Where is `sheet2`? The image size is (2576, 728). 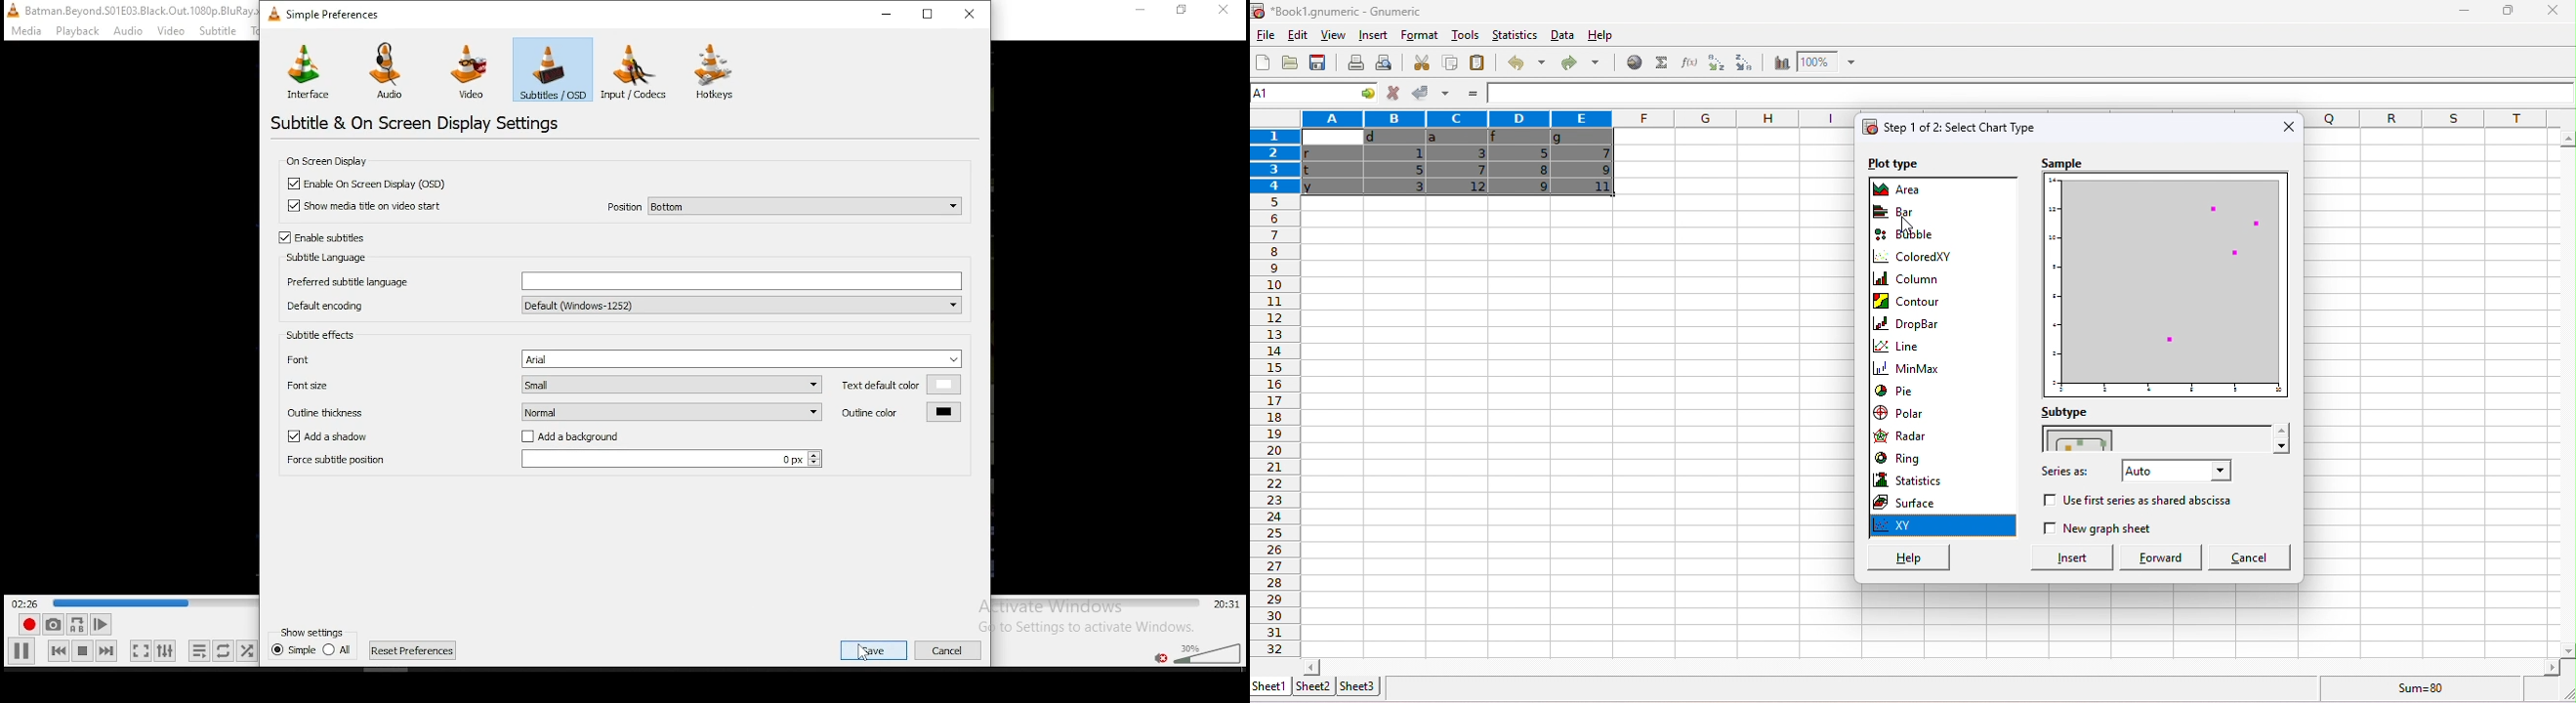
sheet2 is located at coordinates (1313, 686).